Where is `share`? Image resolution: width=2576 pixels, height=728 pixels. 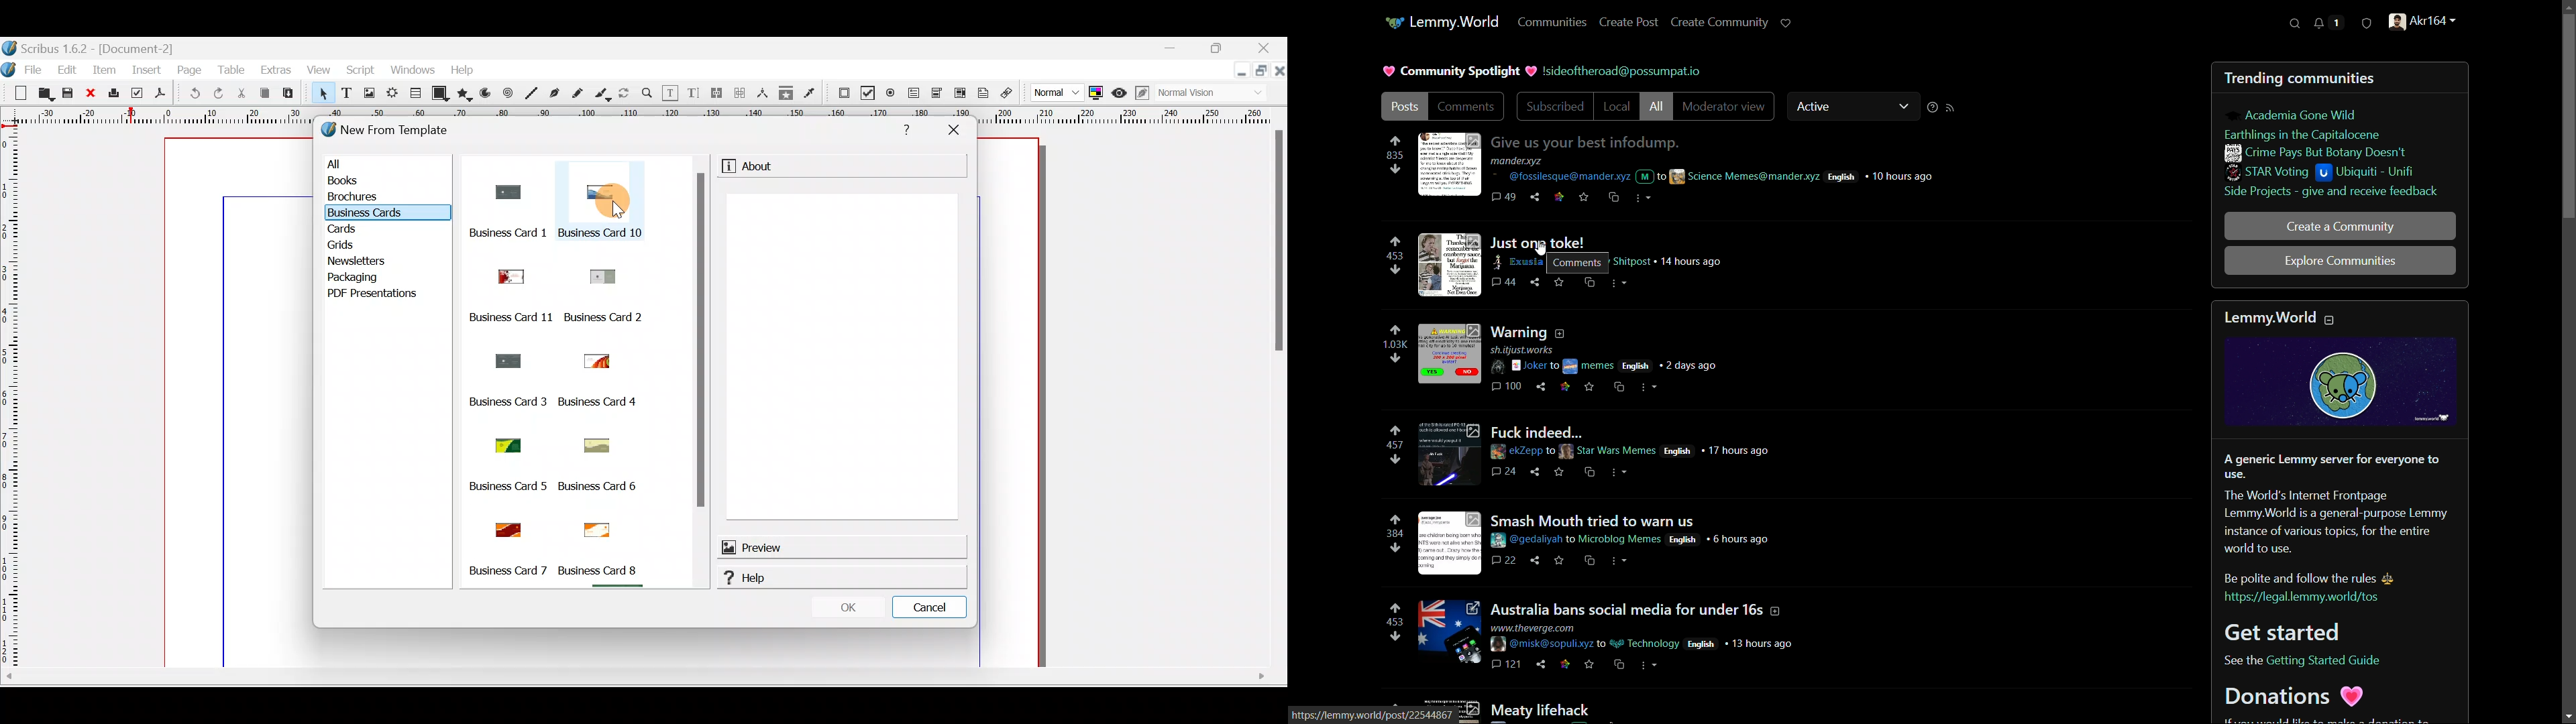
share is located at coordinates (1535, 282).